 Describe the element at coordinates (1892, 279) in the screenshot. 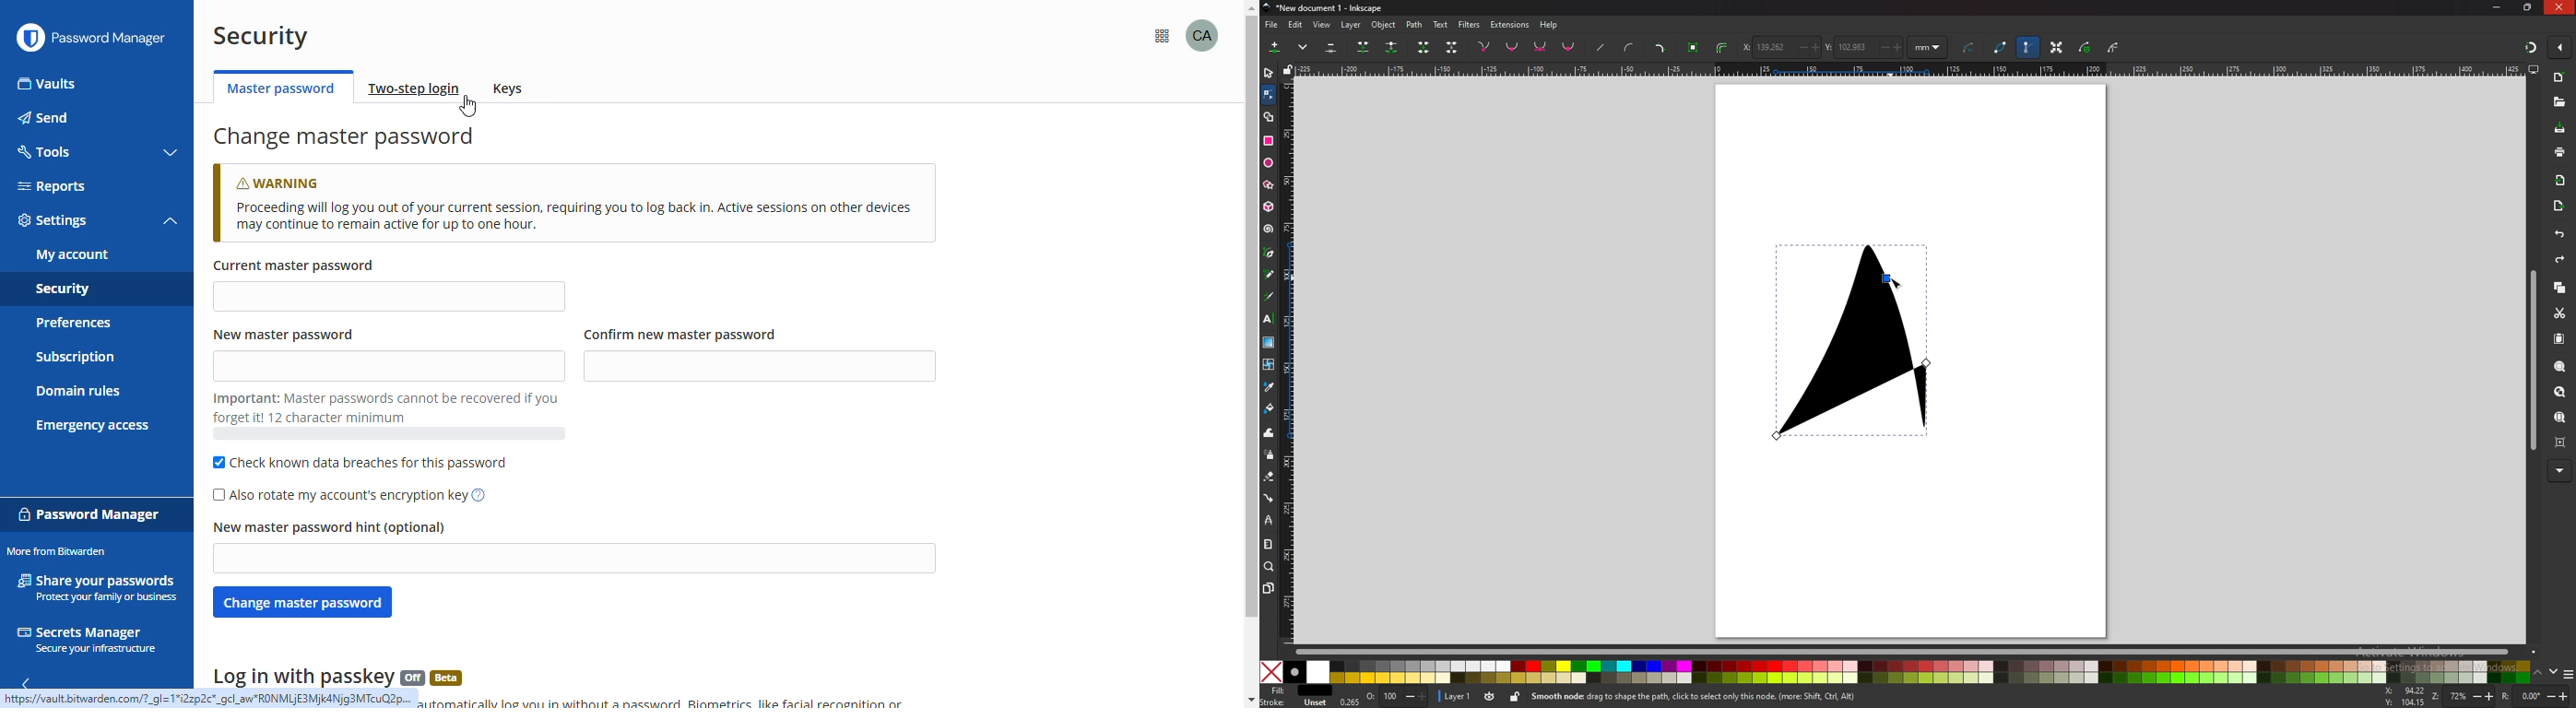

I see `cursor` at that location.